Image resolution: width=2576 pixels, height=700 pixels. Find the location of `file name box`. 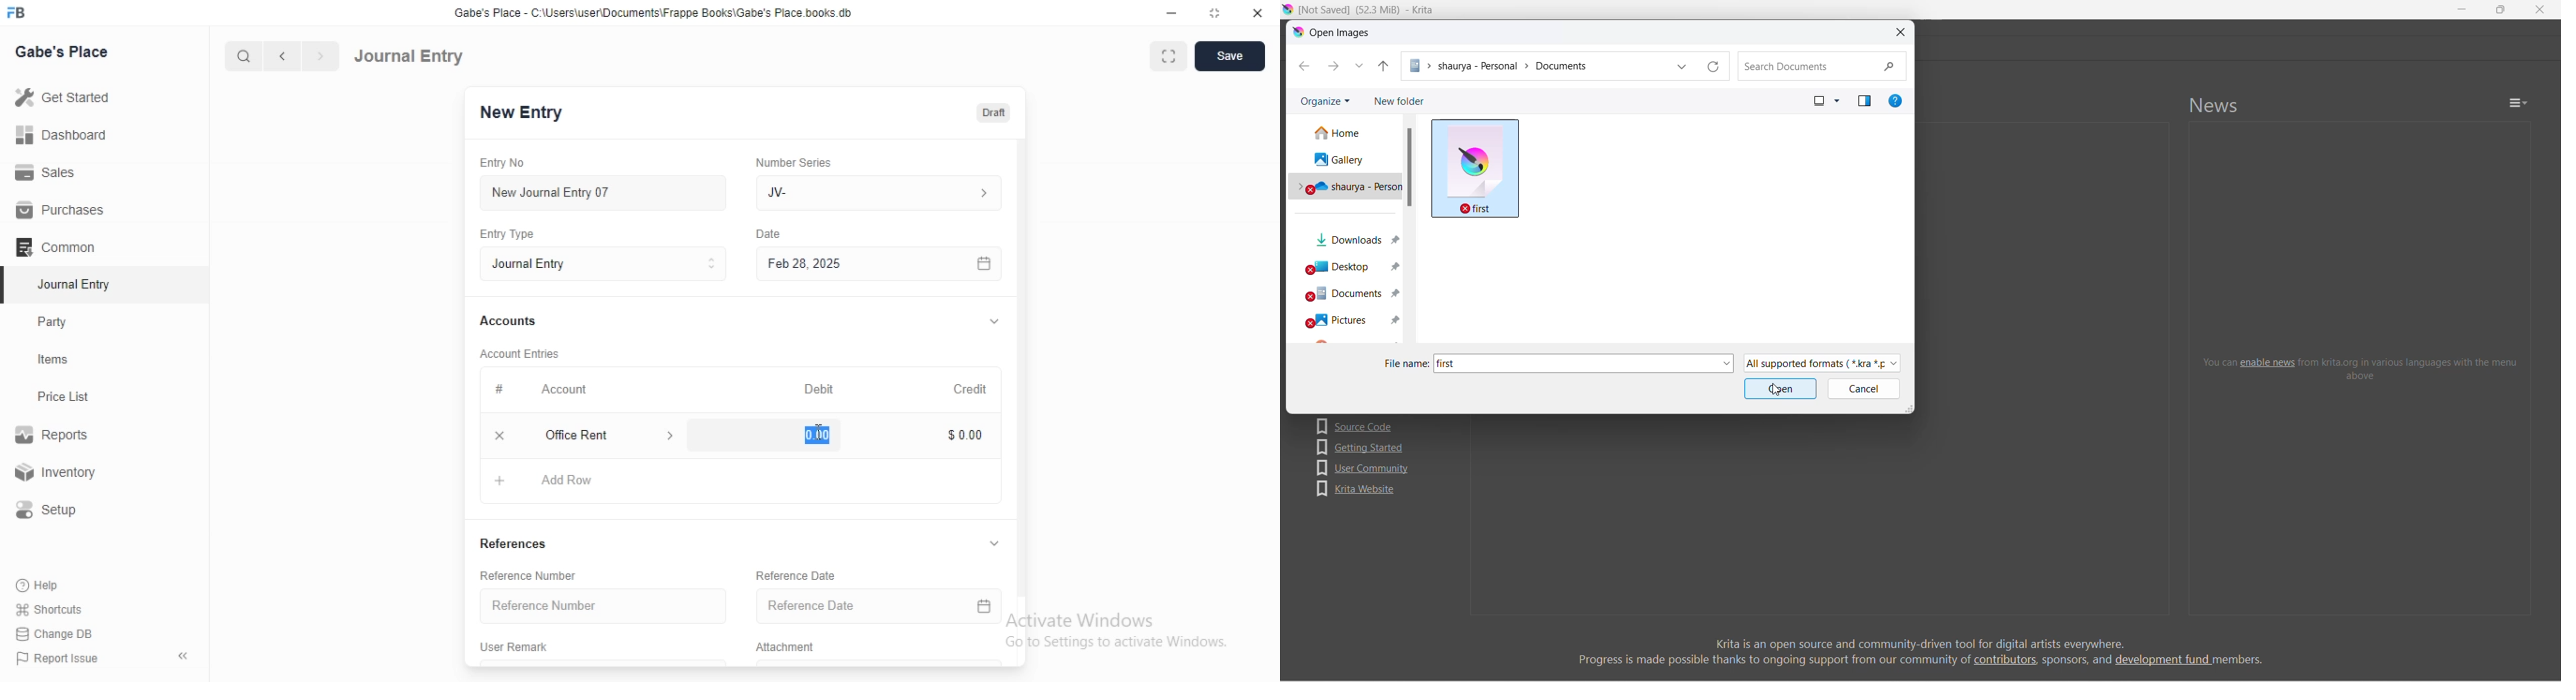

file name box is located at coordinates (1589, 364).